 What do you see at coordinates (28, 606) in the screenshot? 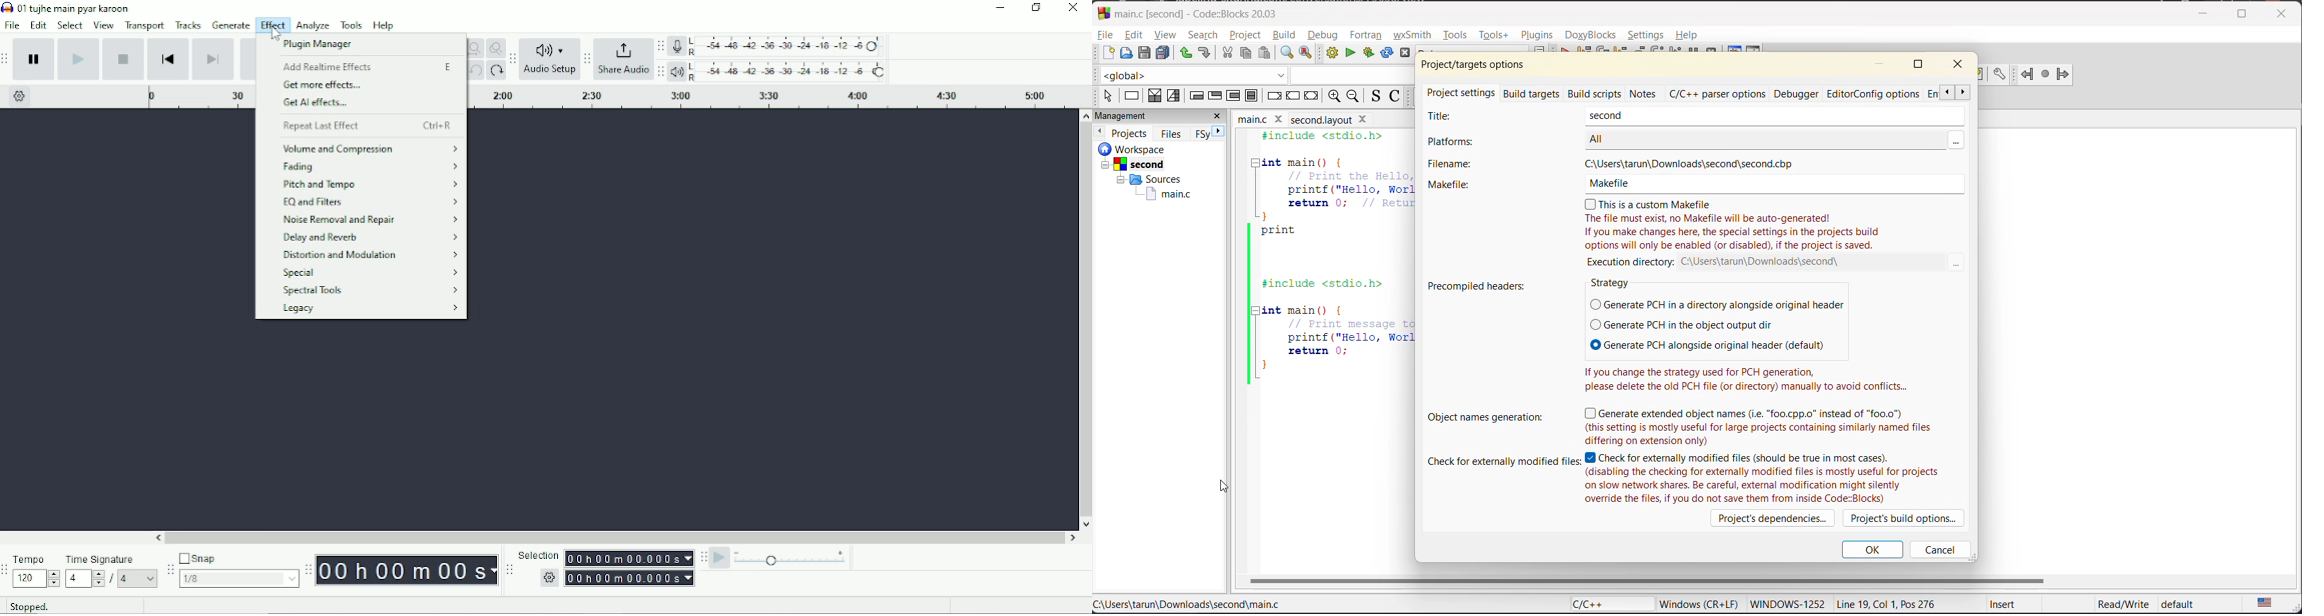
I see `Stopped` at bounding box center [28, 606].